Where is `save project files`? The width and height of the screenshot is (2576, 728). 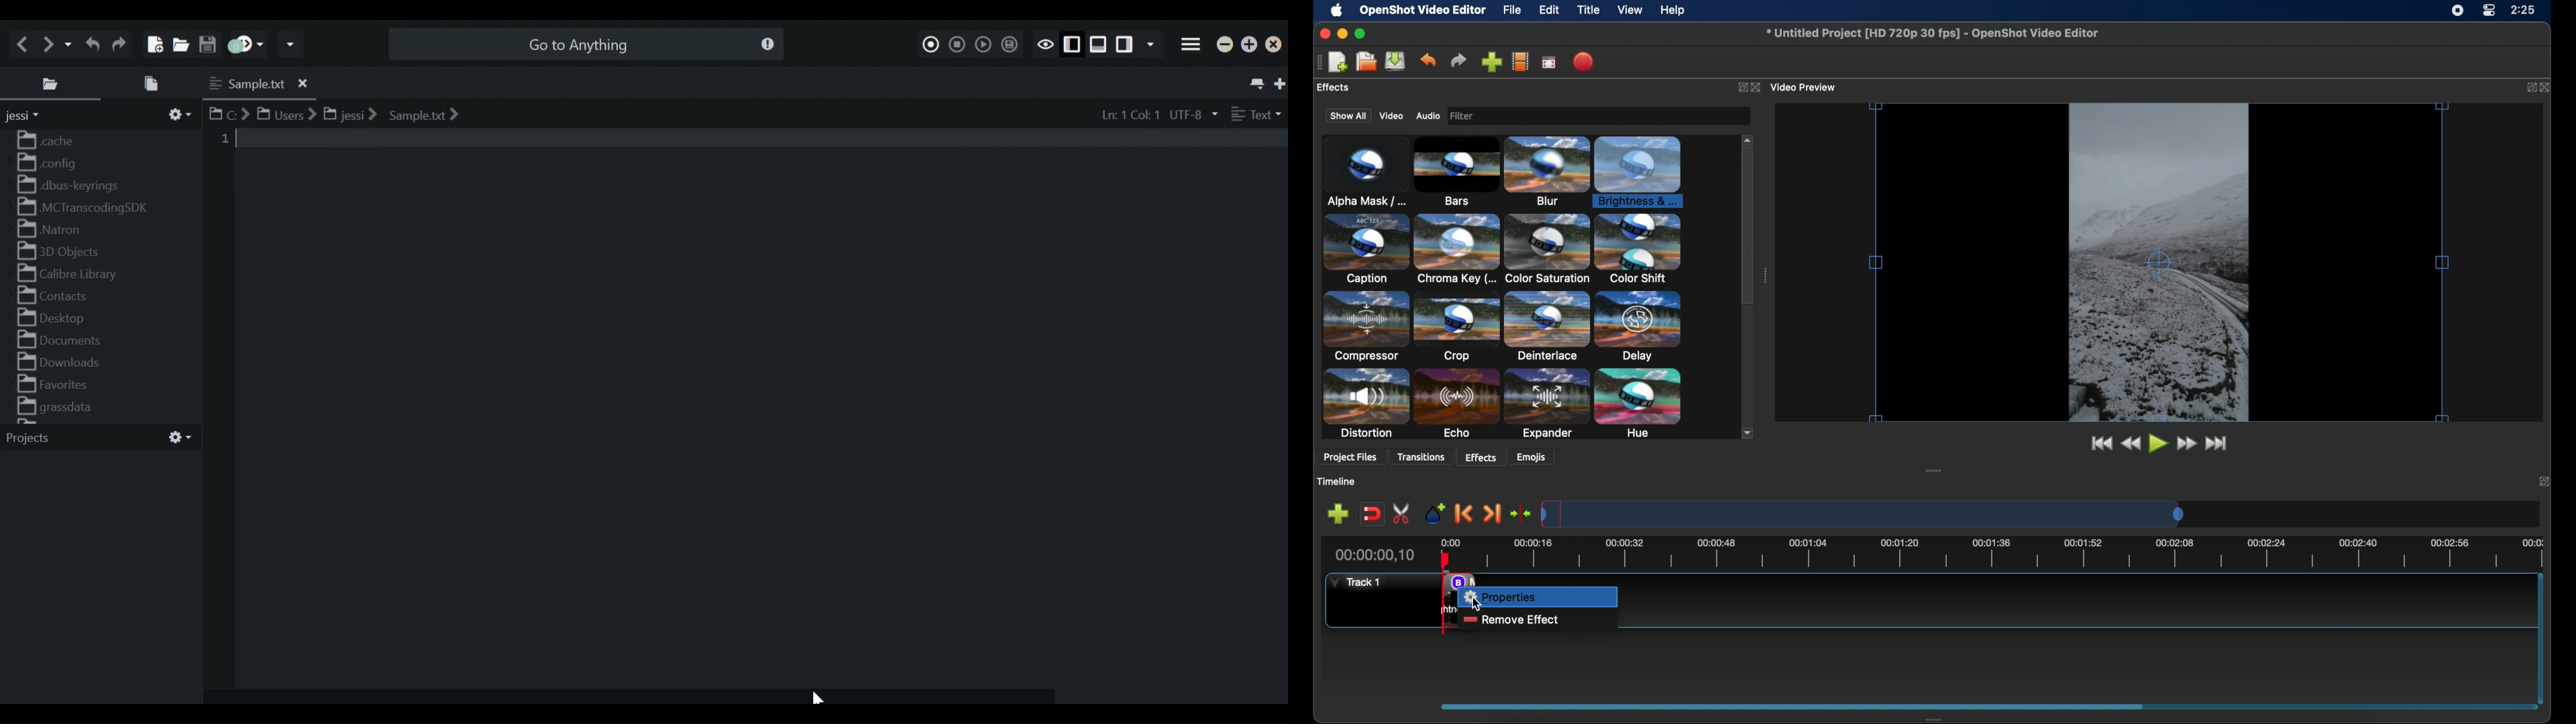
save project files is located at coordinates (1395, 61).